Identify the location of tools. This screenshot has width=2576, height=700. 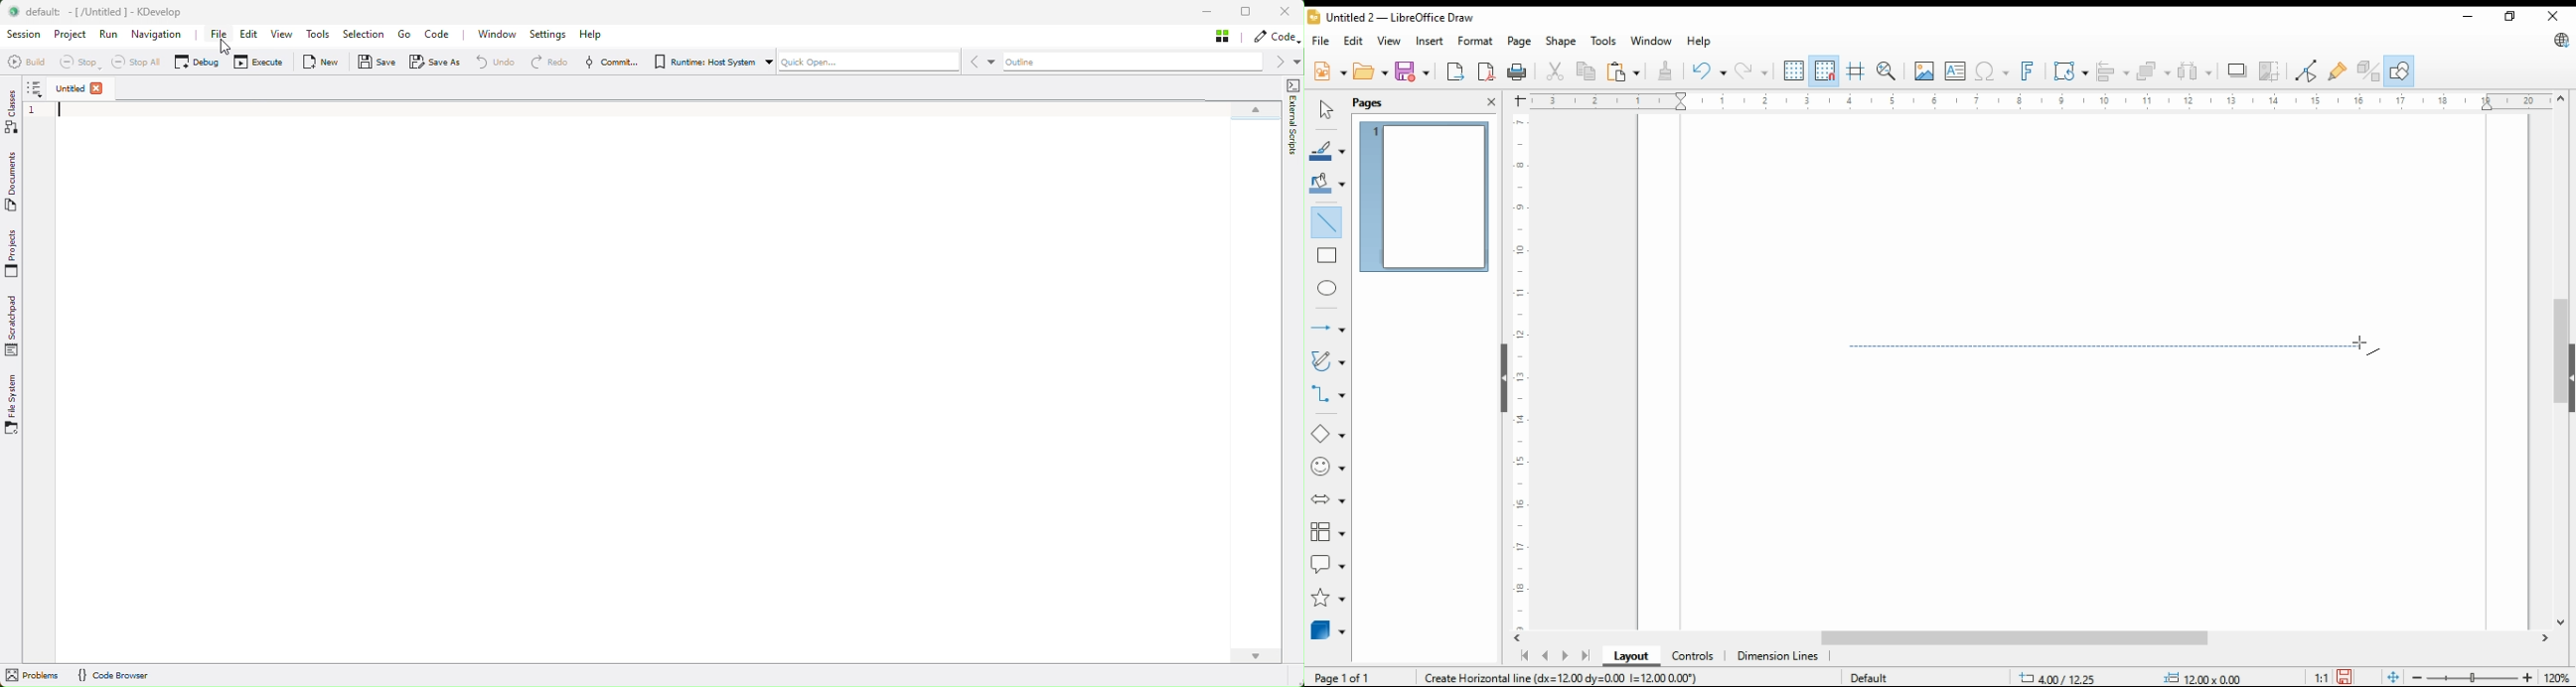
(1602, 41).